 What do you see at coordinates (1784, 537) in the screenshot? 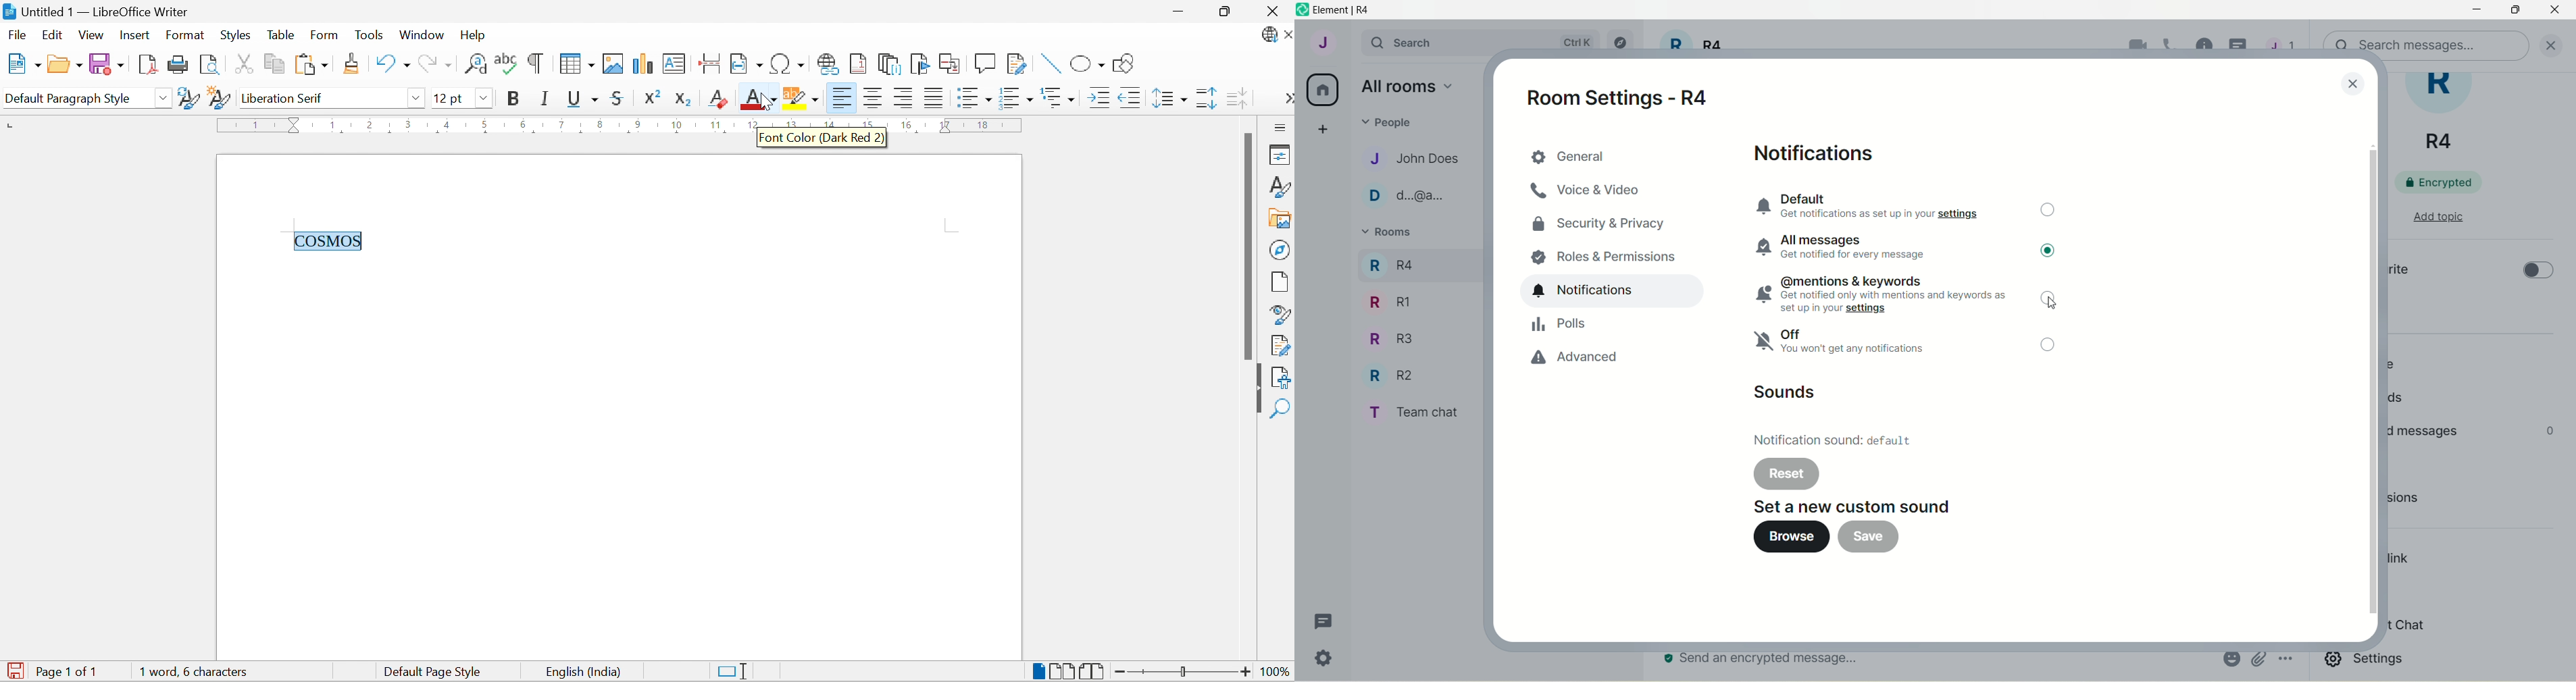
I see `browse` at bounding box center [1784, 537].